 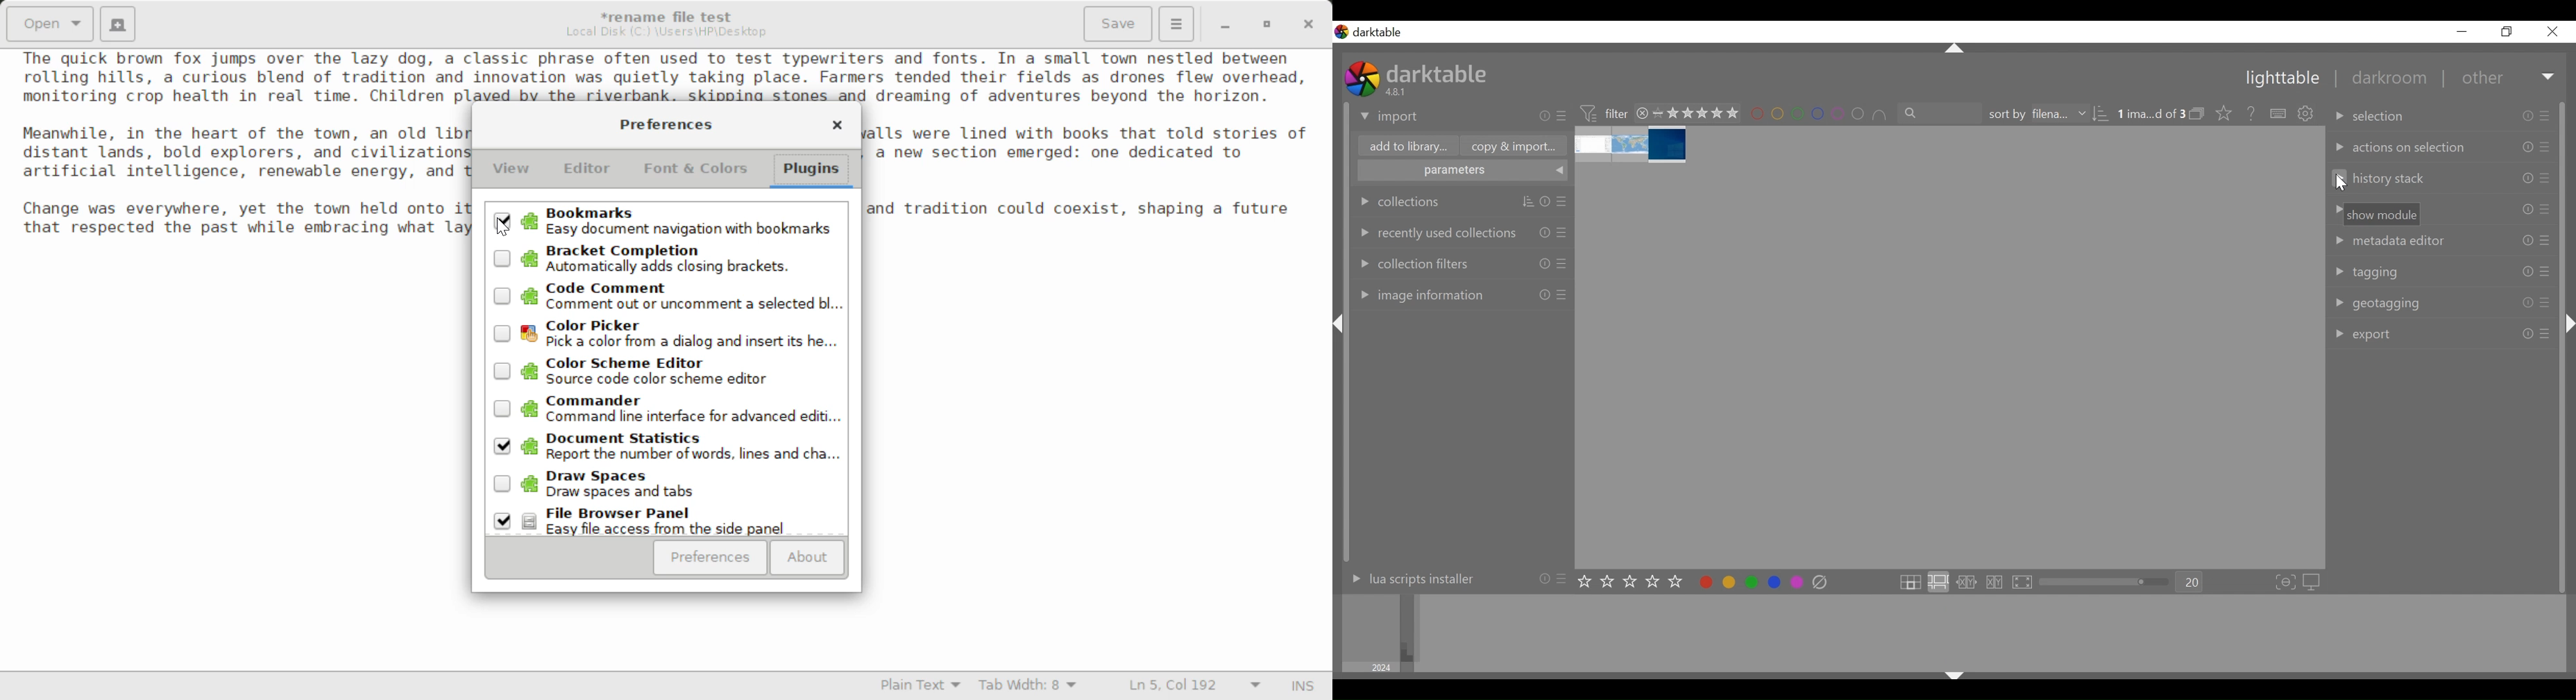 What do you see at coordinates (2546, 209) in the screenshot?
I see `presets` at bounding box center [2546, 209].